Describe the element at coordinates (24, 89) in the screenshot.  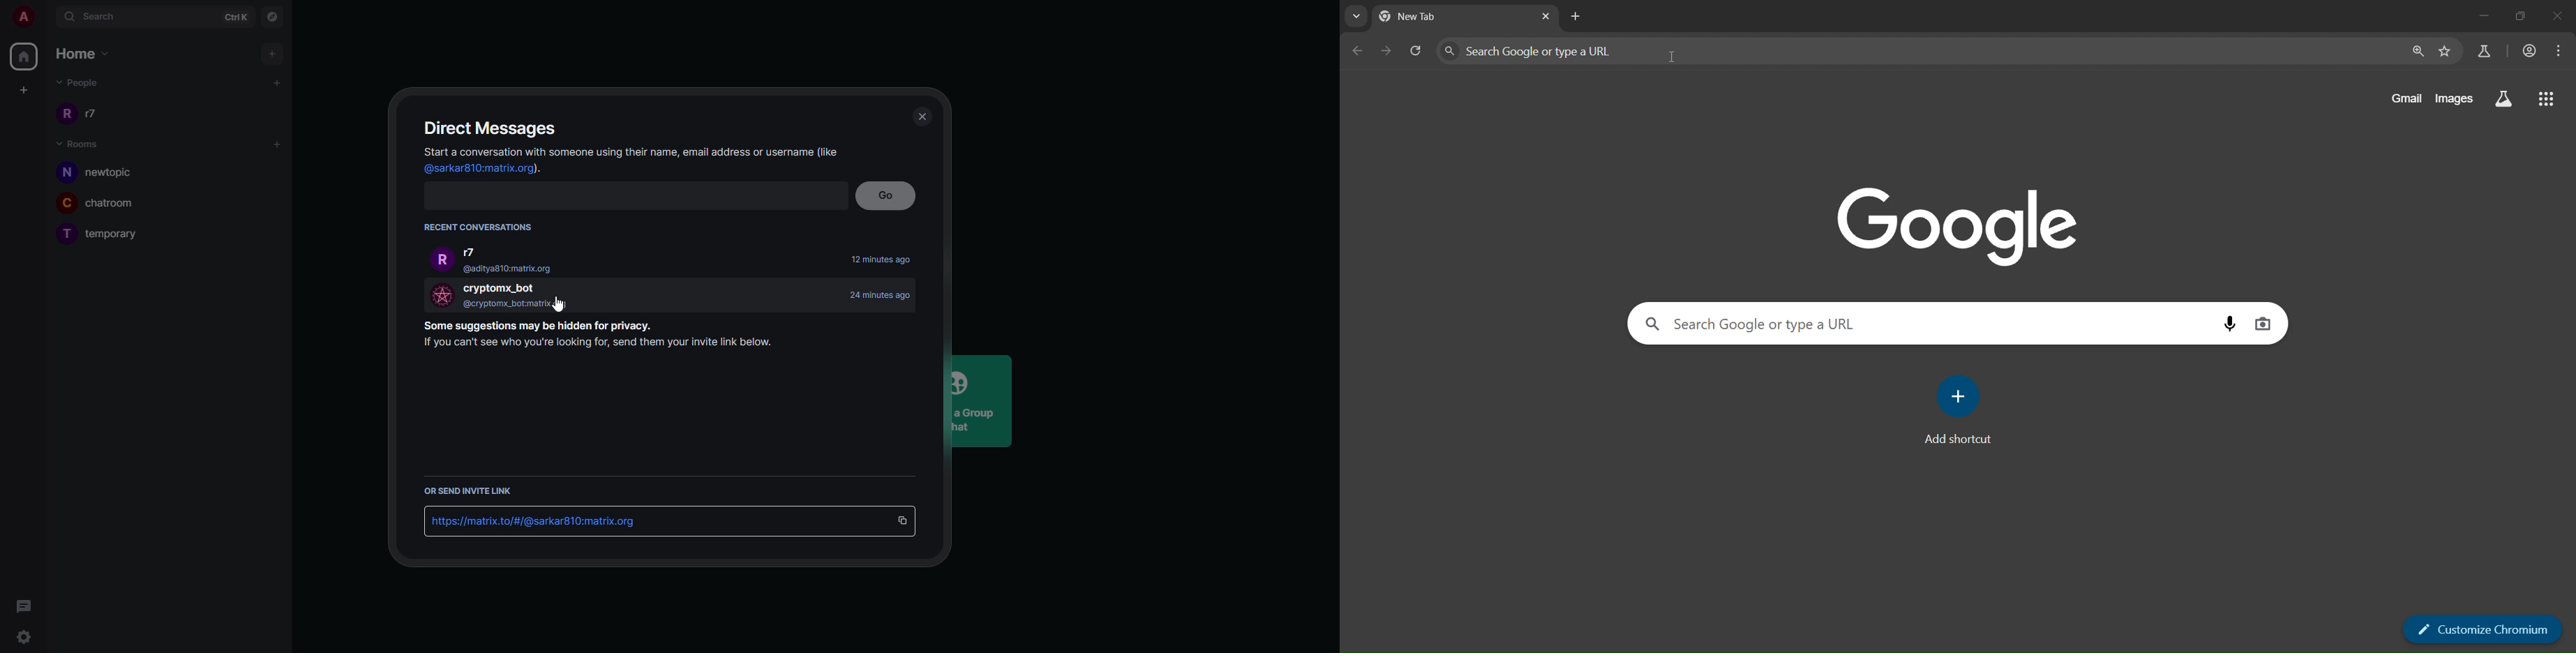
I see `create space` at that location.